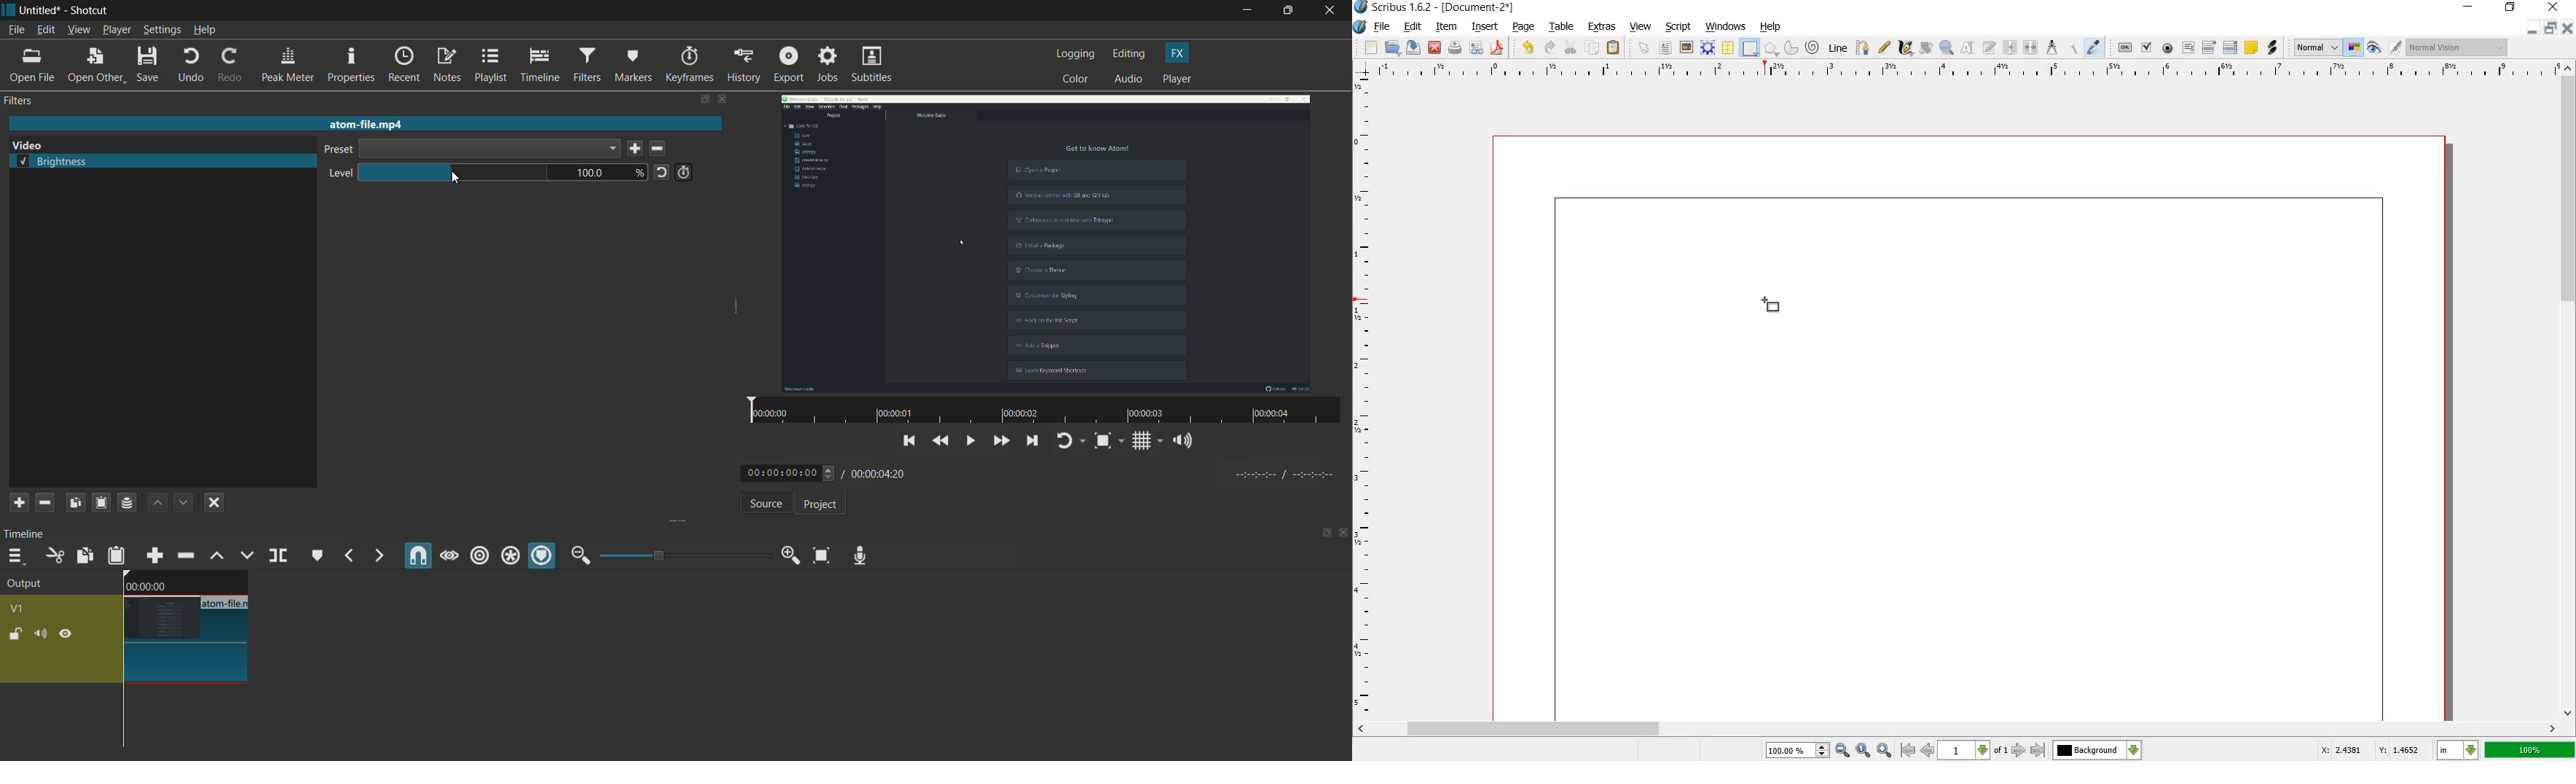 The width and height of the screenshot is (2576, 784). I want to click on SPIRAL, so click(1811, 48).